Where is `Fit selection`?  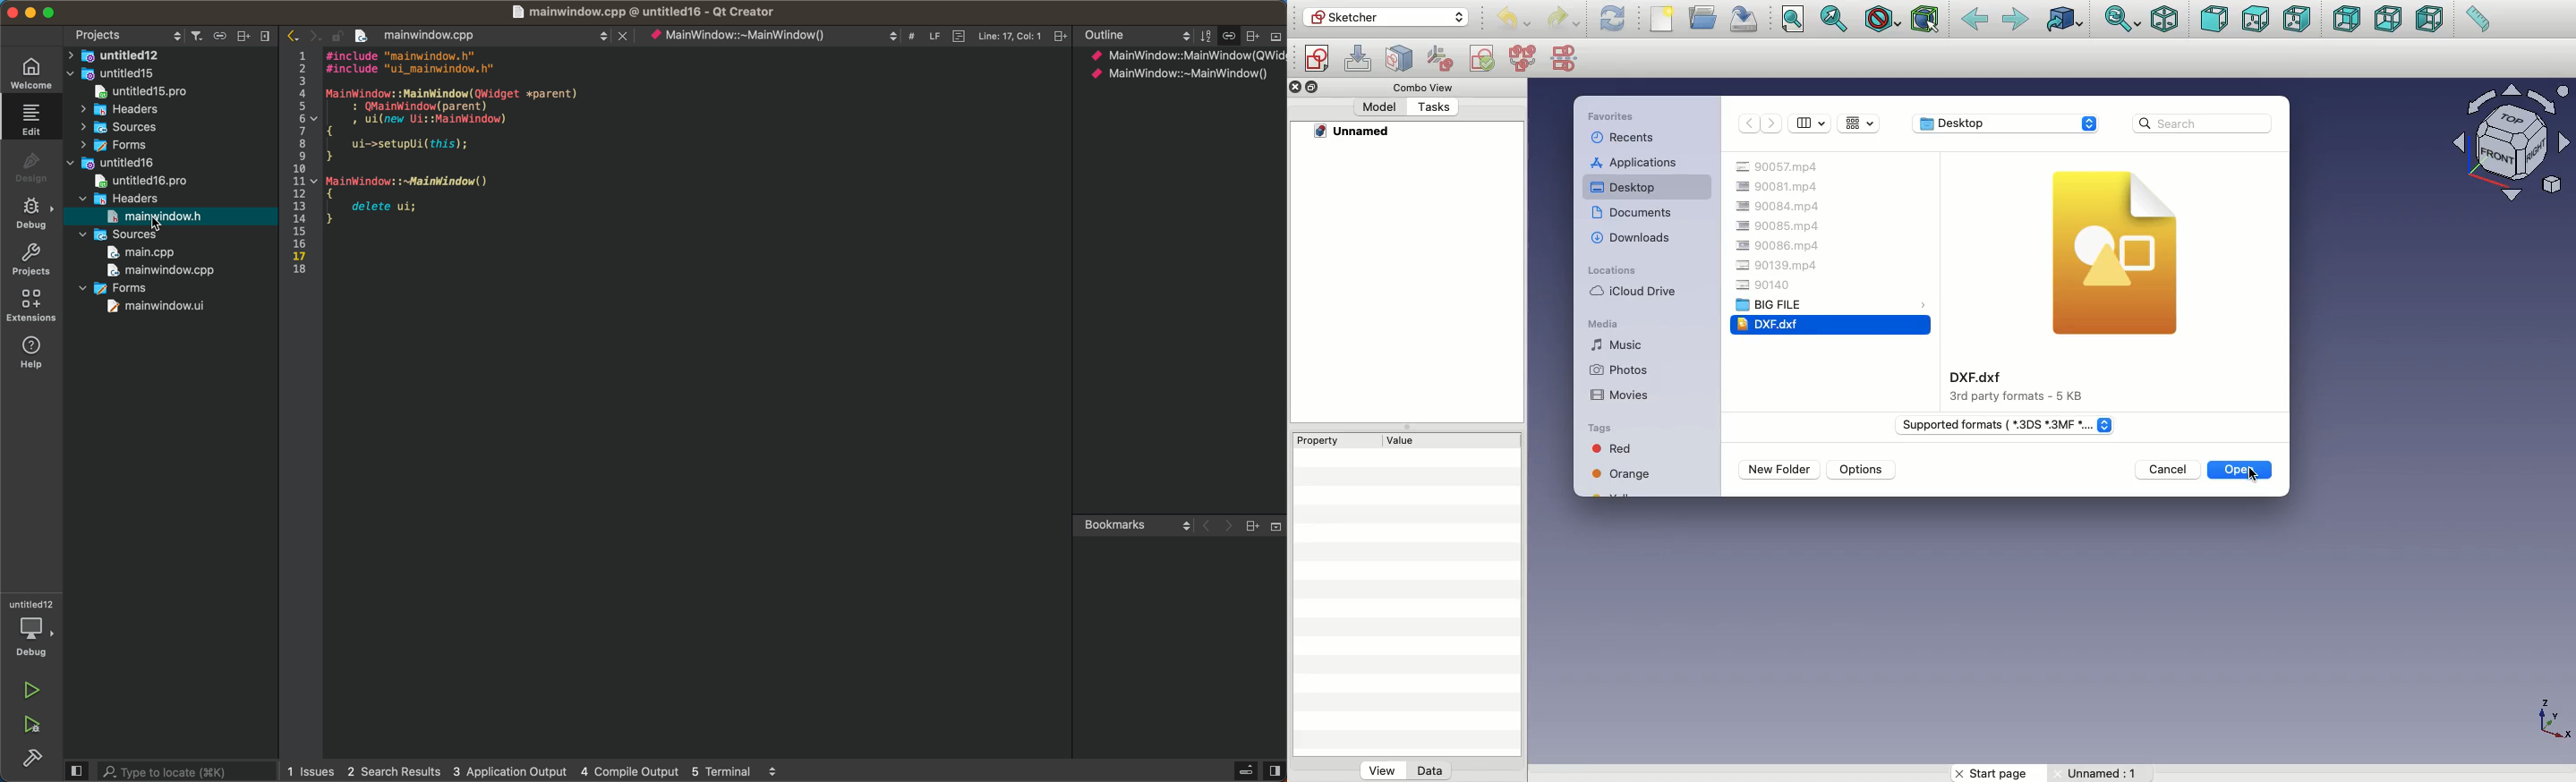 Fit selection is located at coordinates (1834, 19).